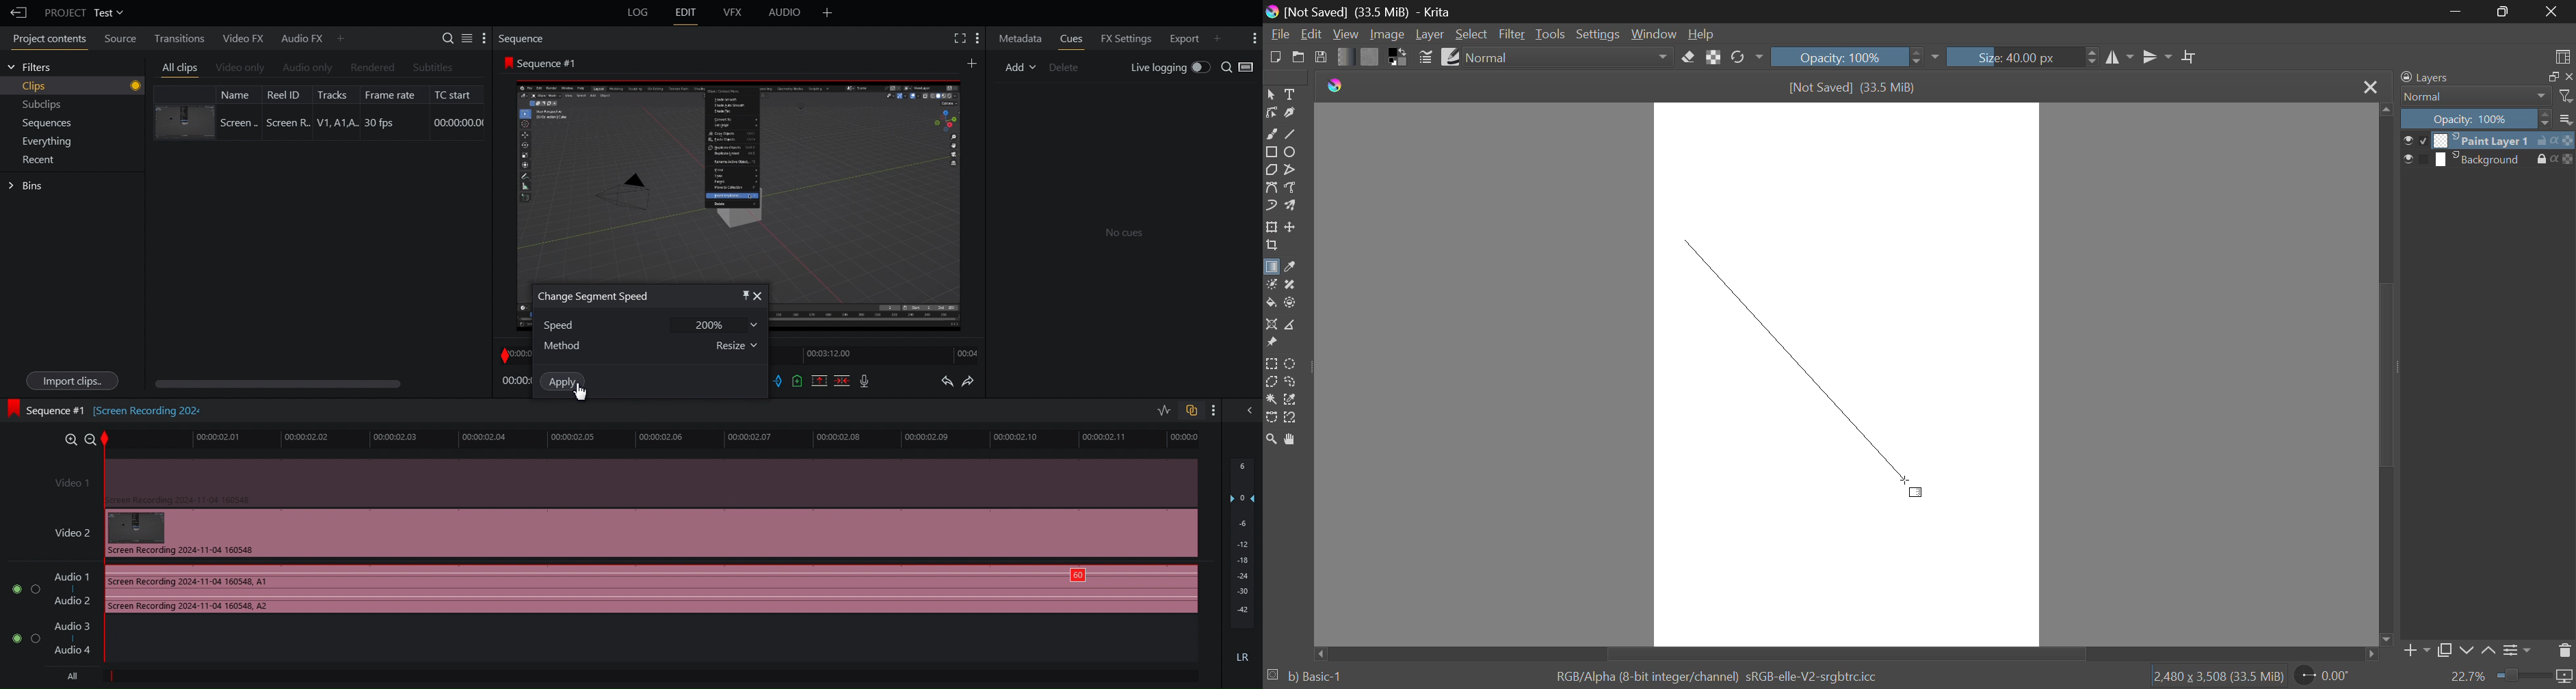 This screenshot has height=700, width=2576. What do you see at coordinates (651, 345) in the screenshot?
I see `Method` at bounding box center [651, 345].